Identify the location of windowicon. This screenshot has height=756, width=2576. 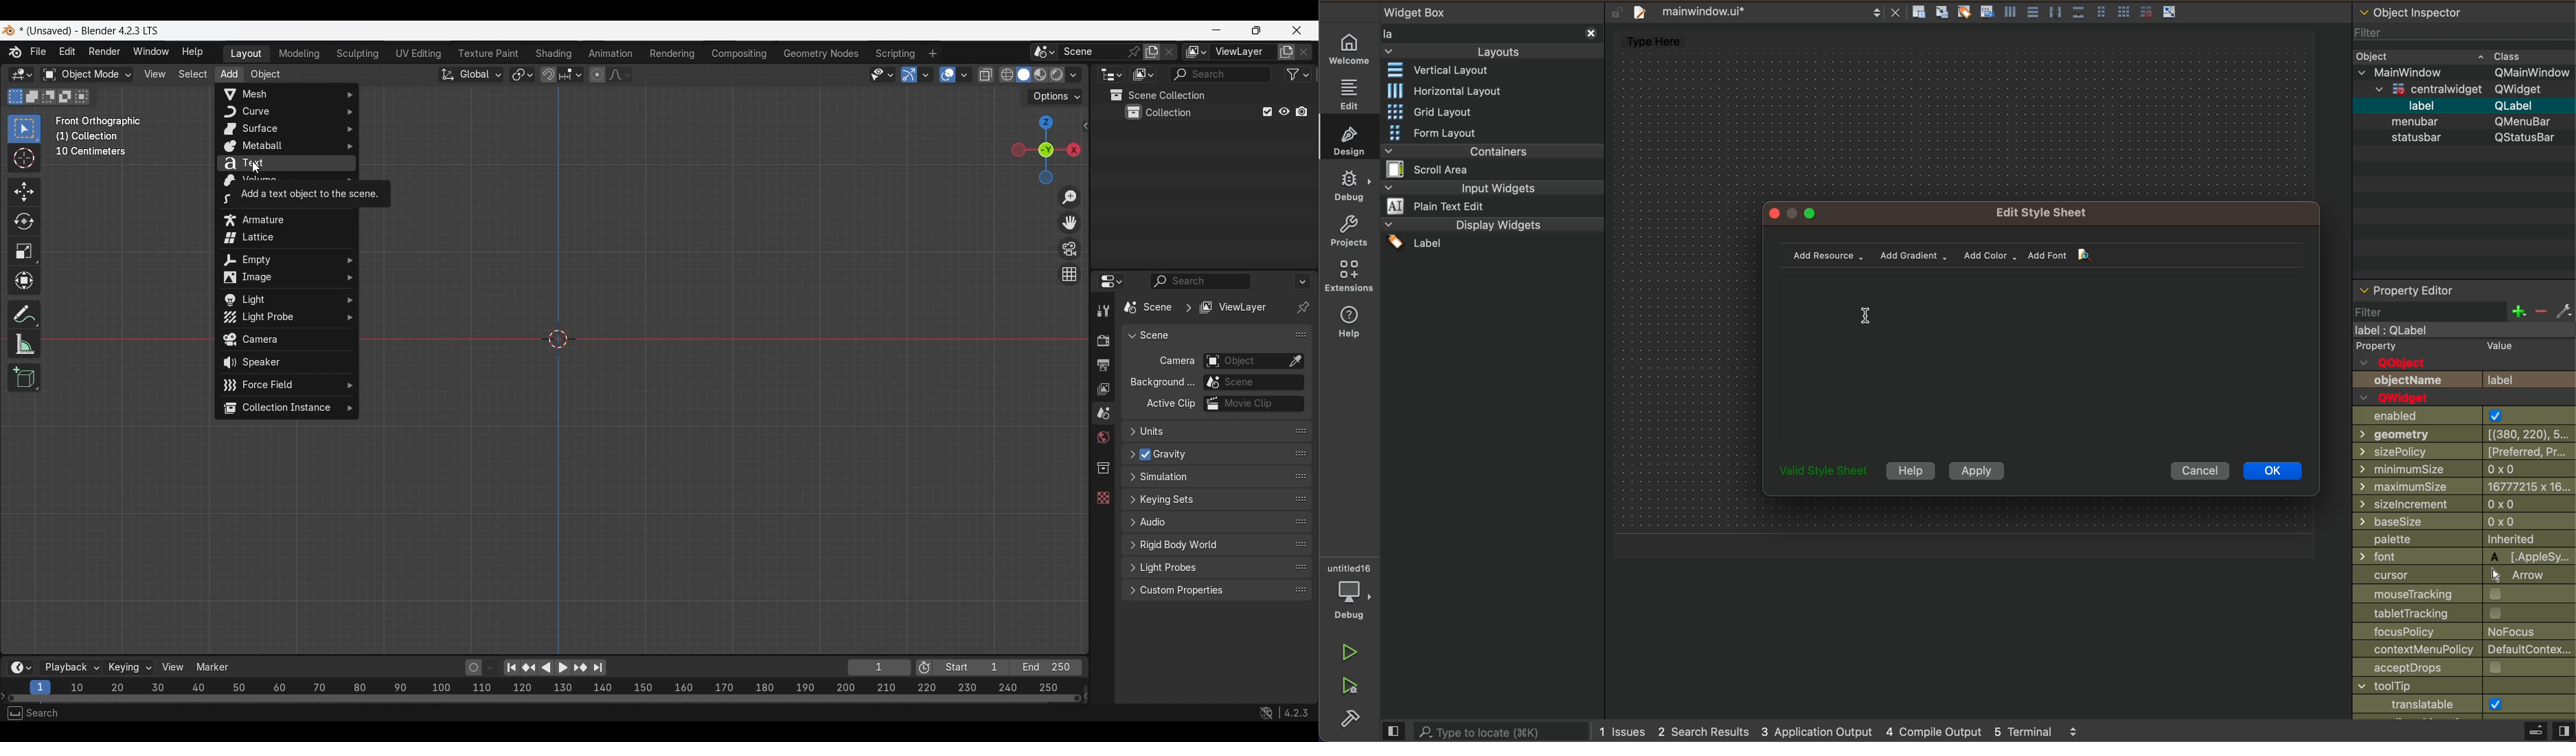
(2408, 704).